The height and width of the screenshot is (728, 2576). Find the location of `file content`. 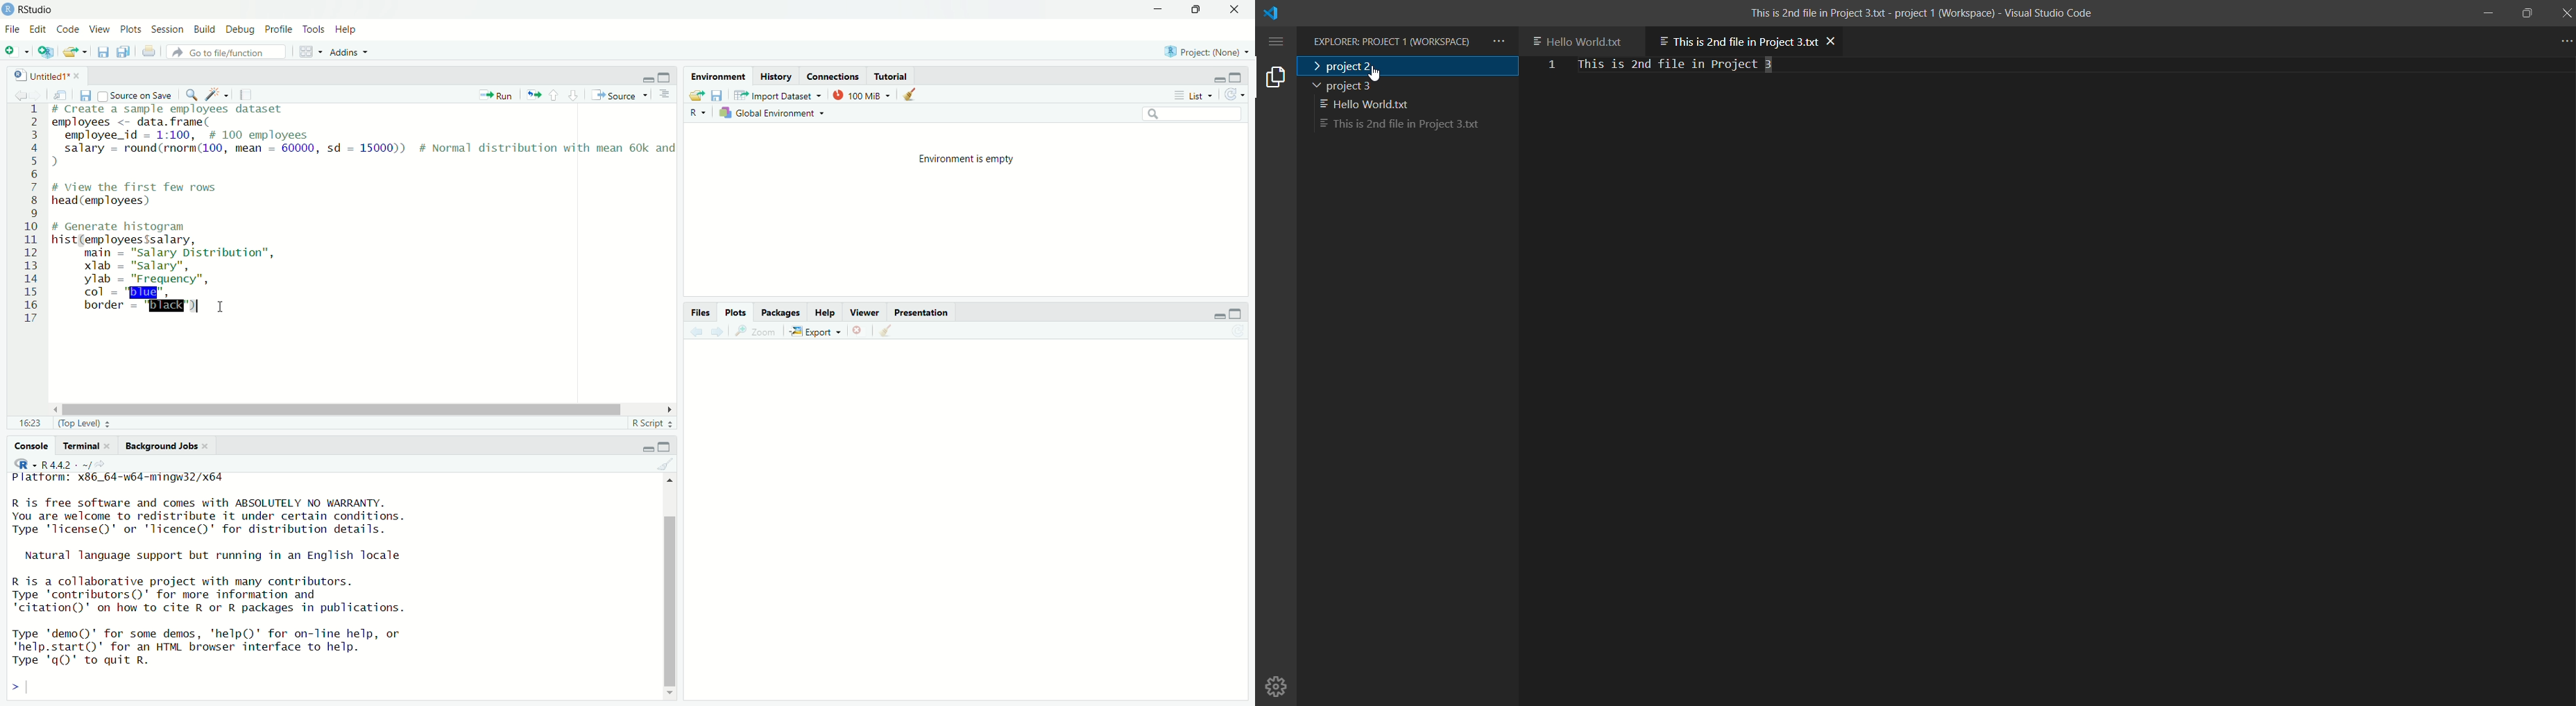

file content is located at coordinates (1701, 64).